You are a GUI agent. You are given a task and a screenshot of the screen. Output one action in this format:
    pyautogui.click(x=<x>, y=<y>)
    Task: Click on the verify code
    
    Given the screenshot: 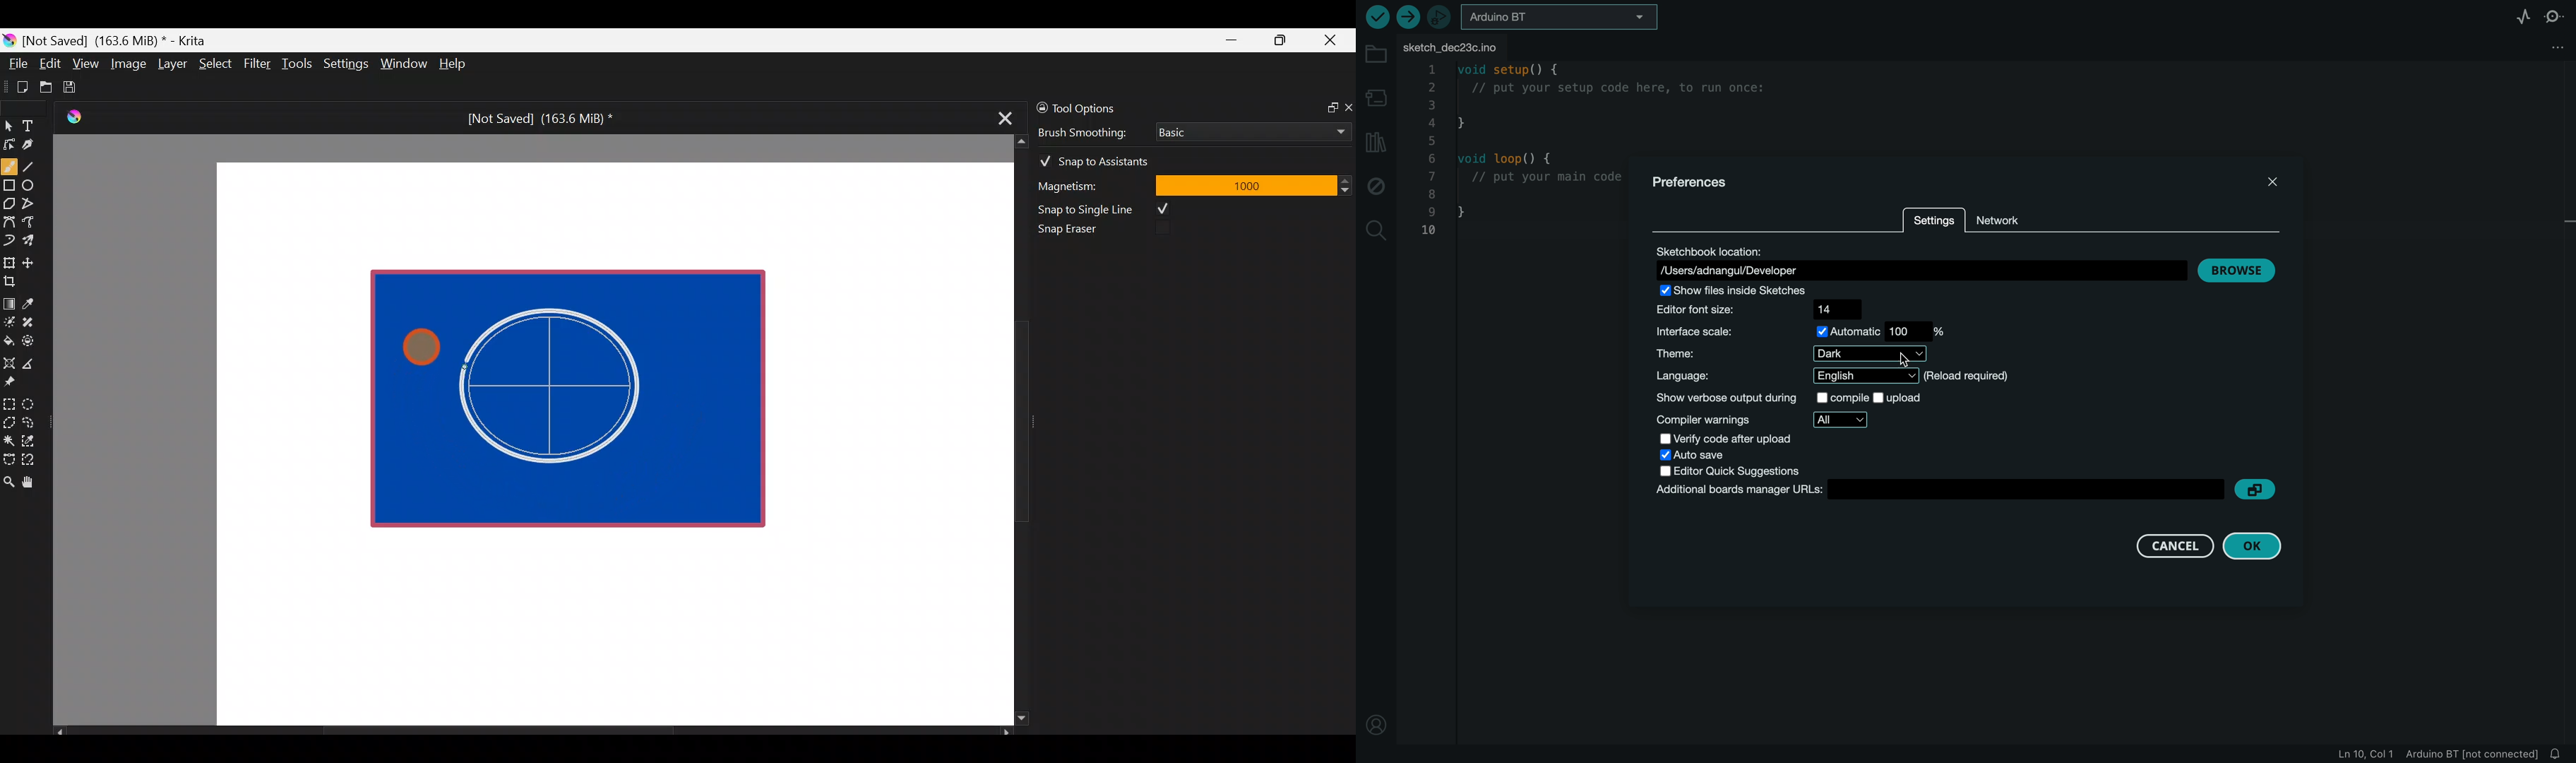 What is the action you would take?
    pyautogui.click(x=1743, y=439)
    